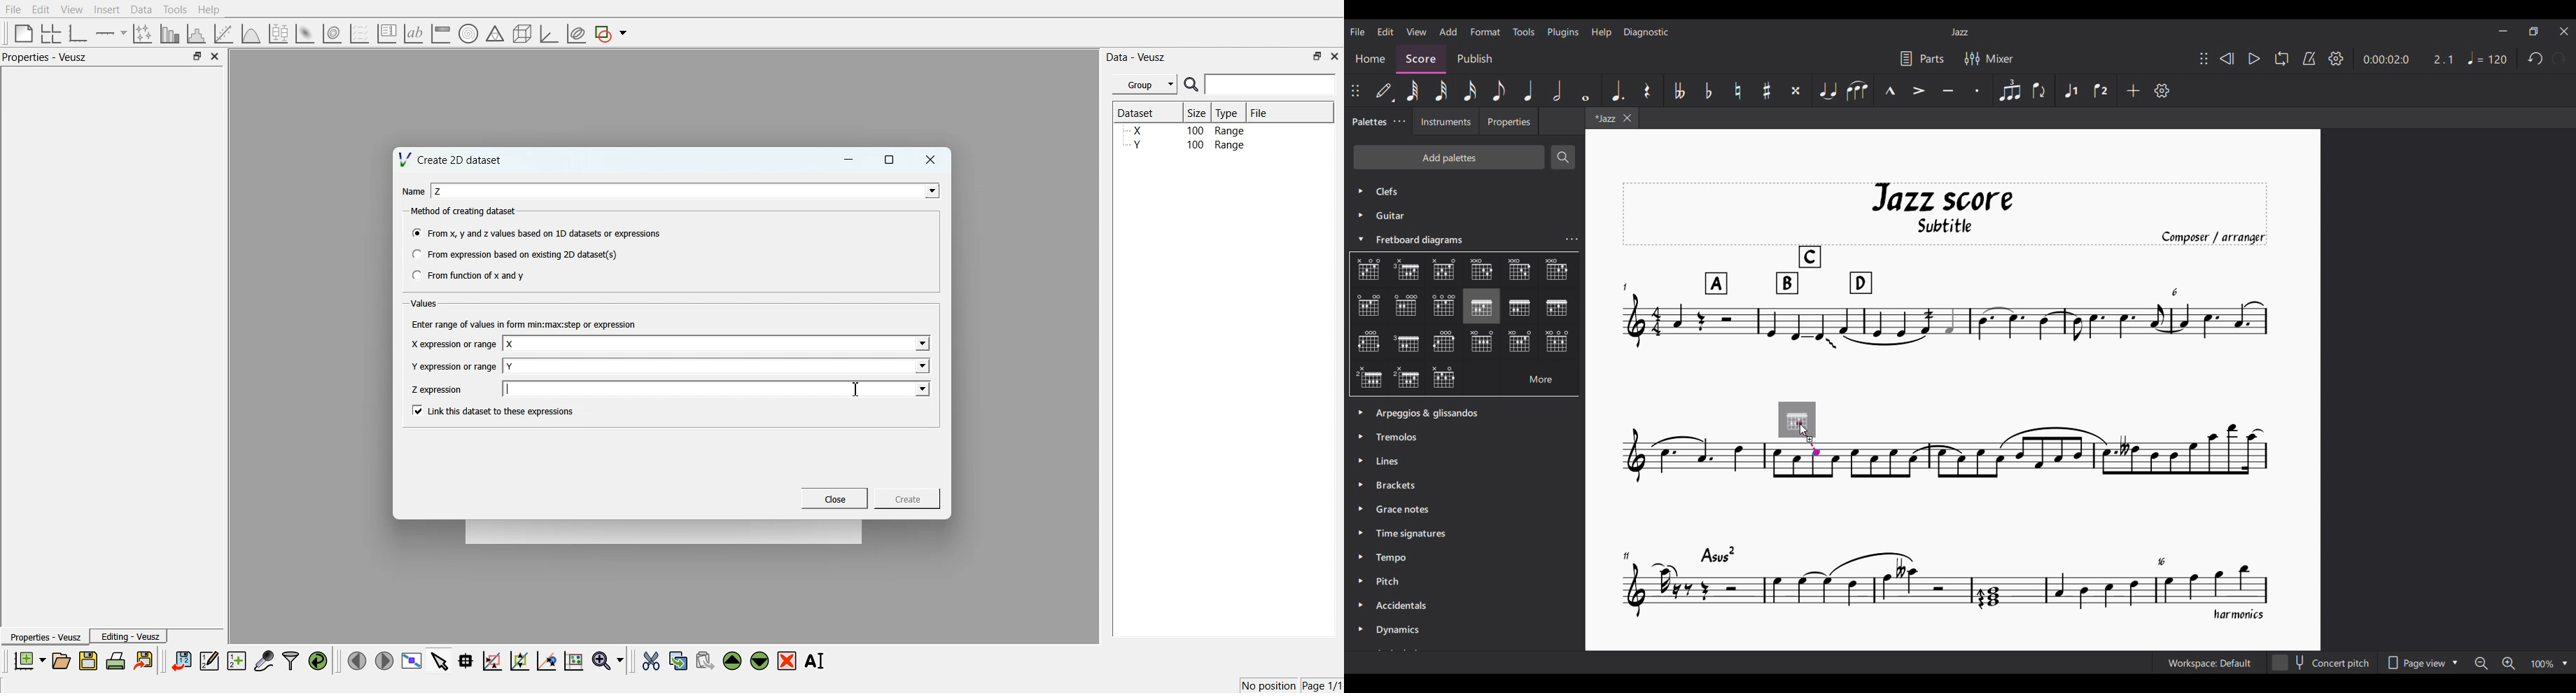 This screenshot has height=700, width=2576. Describe the element at coordinates (1509, 121) in the screenshot. I see `Properties` at that location.